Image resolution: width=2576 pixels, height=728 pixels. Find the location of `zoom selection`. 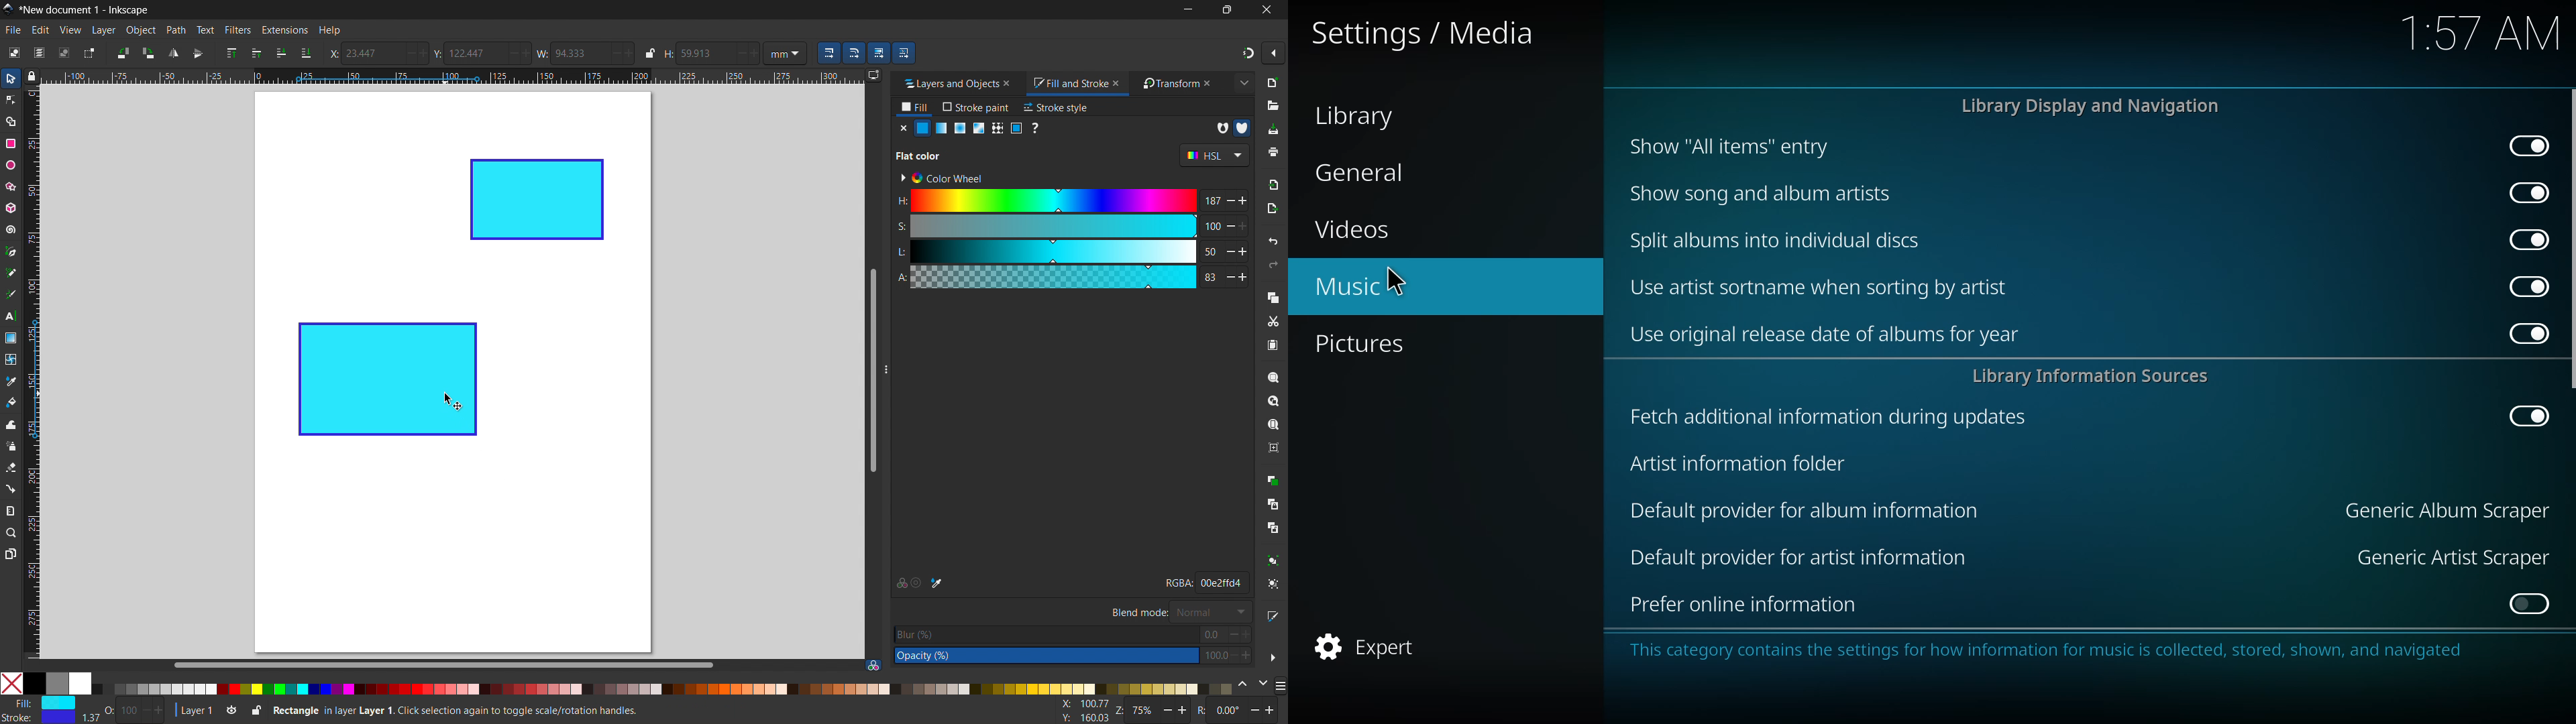

zoom selection is located at coordinates (1273, 377).